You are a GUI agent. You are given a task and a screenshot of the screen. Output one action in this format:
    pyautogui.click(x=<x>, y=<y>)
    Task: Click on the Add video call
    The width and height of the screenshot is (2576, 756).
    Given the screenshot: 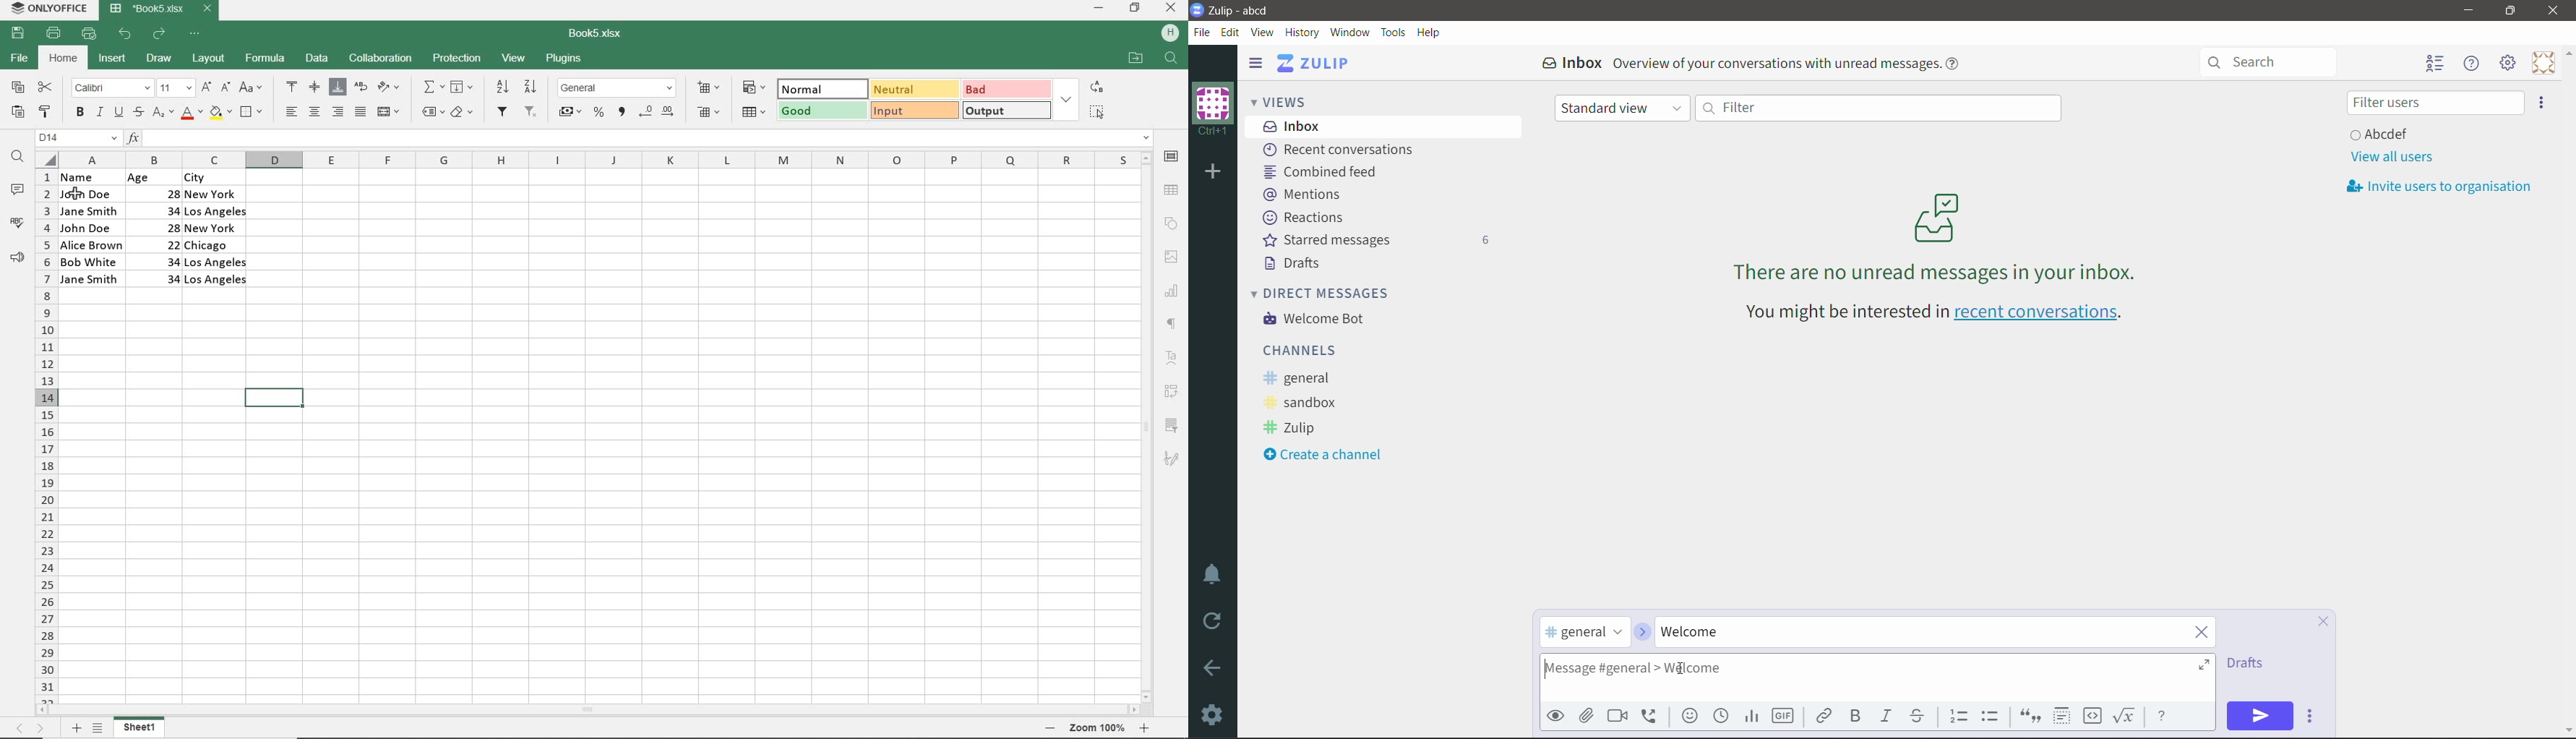 What is the action you would take?
    pyautogui.click(x=1616, y=716)
    